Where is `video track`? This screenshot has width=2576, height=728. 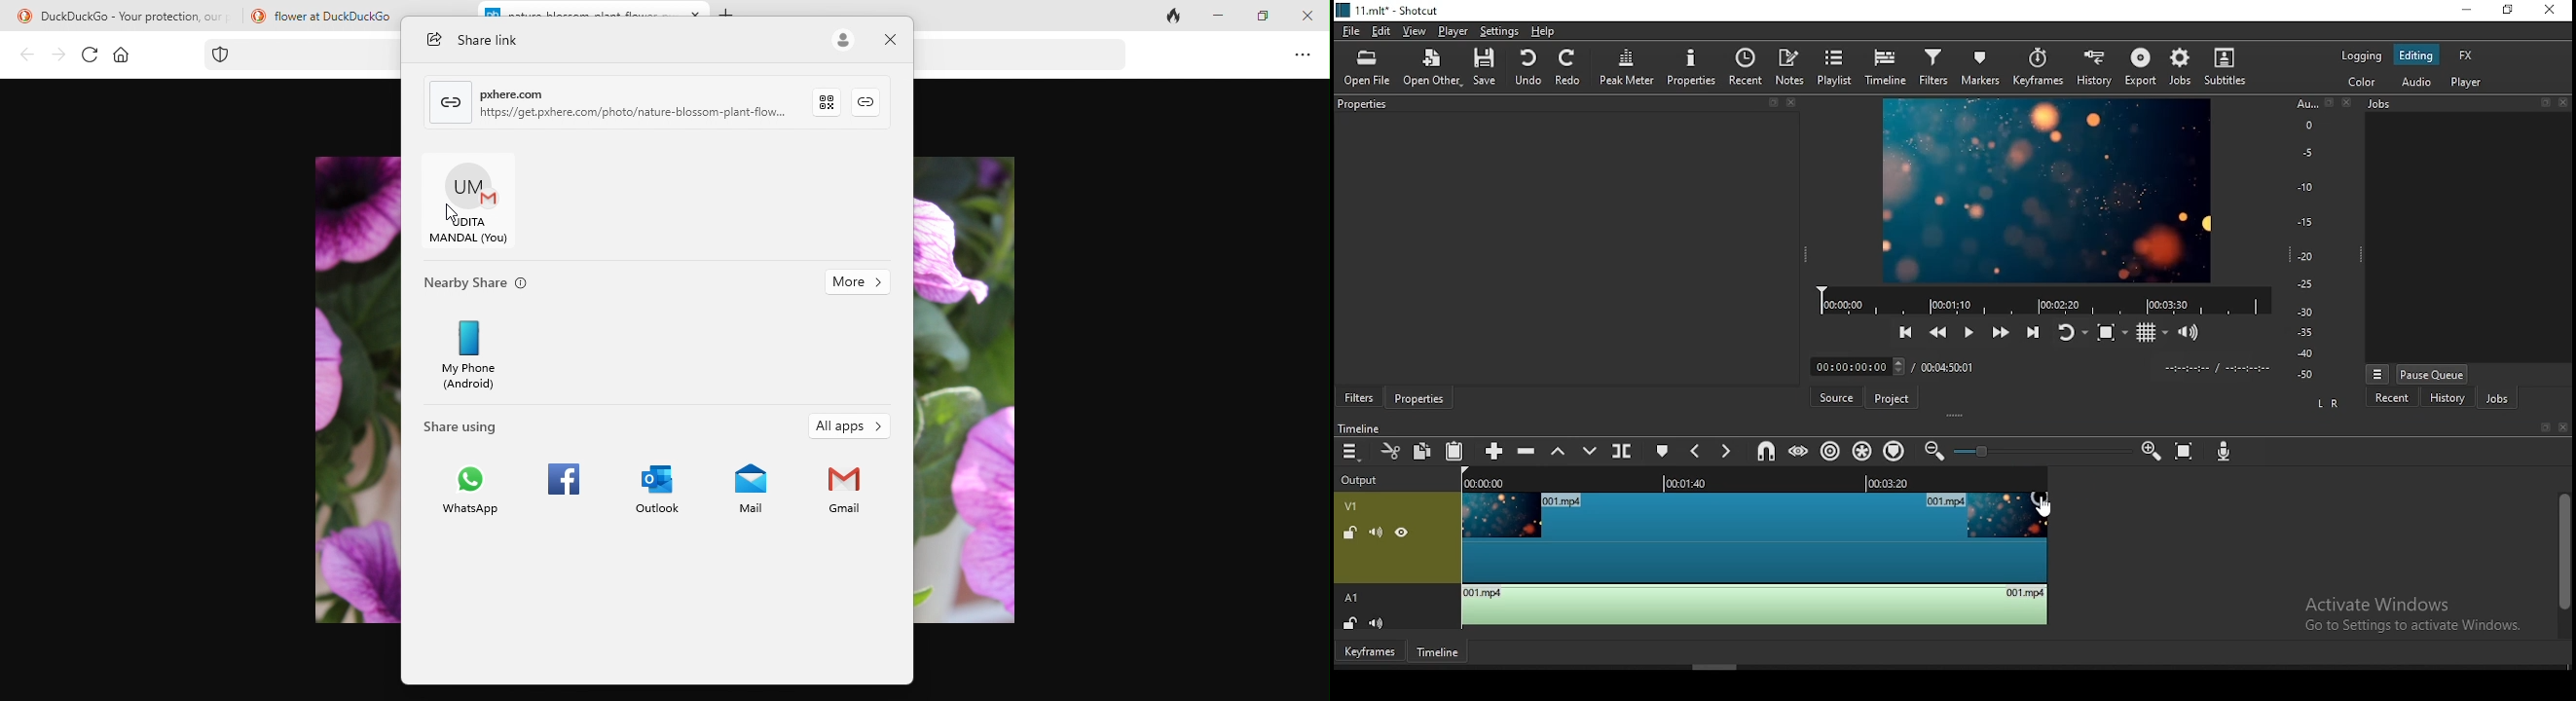
video track is located at coordinates (1682, 538).